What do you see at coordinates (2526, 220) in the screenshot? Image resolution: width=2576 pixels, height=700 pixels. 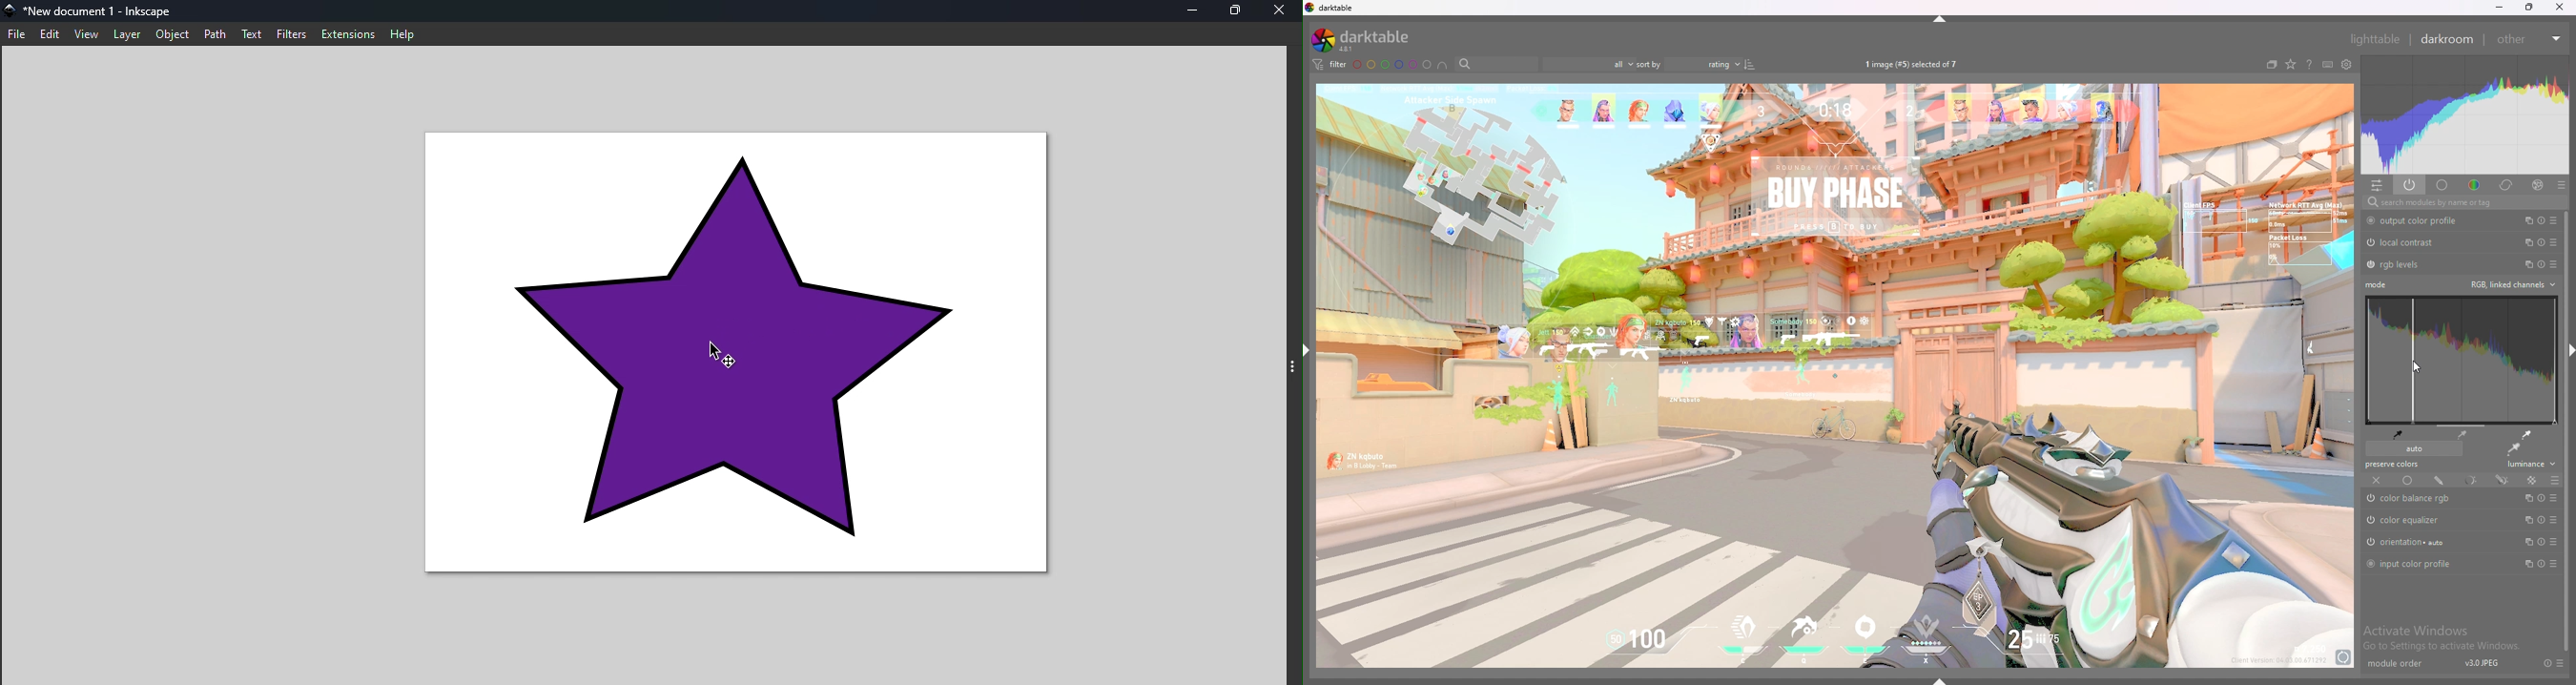 I see `multiple instances action` at bounding box center [2526, 220].